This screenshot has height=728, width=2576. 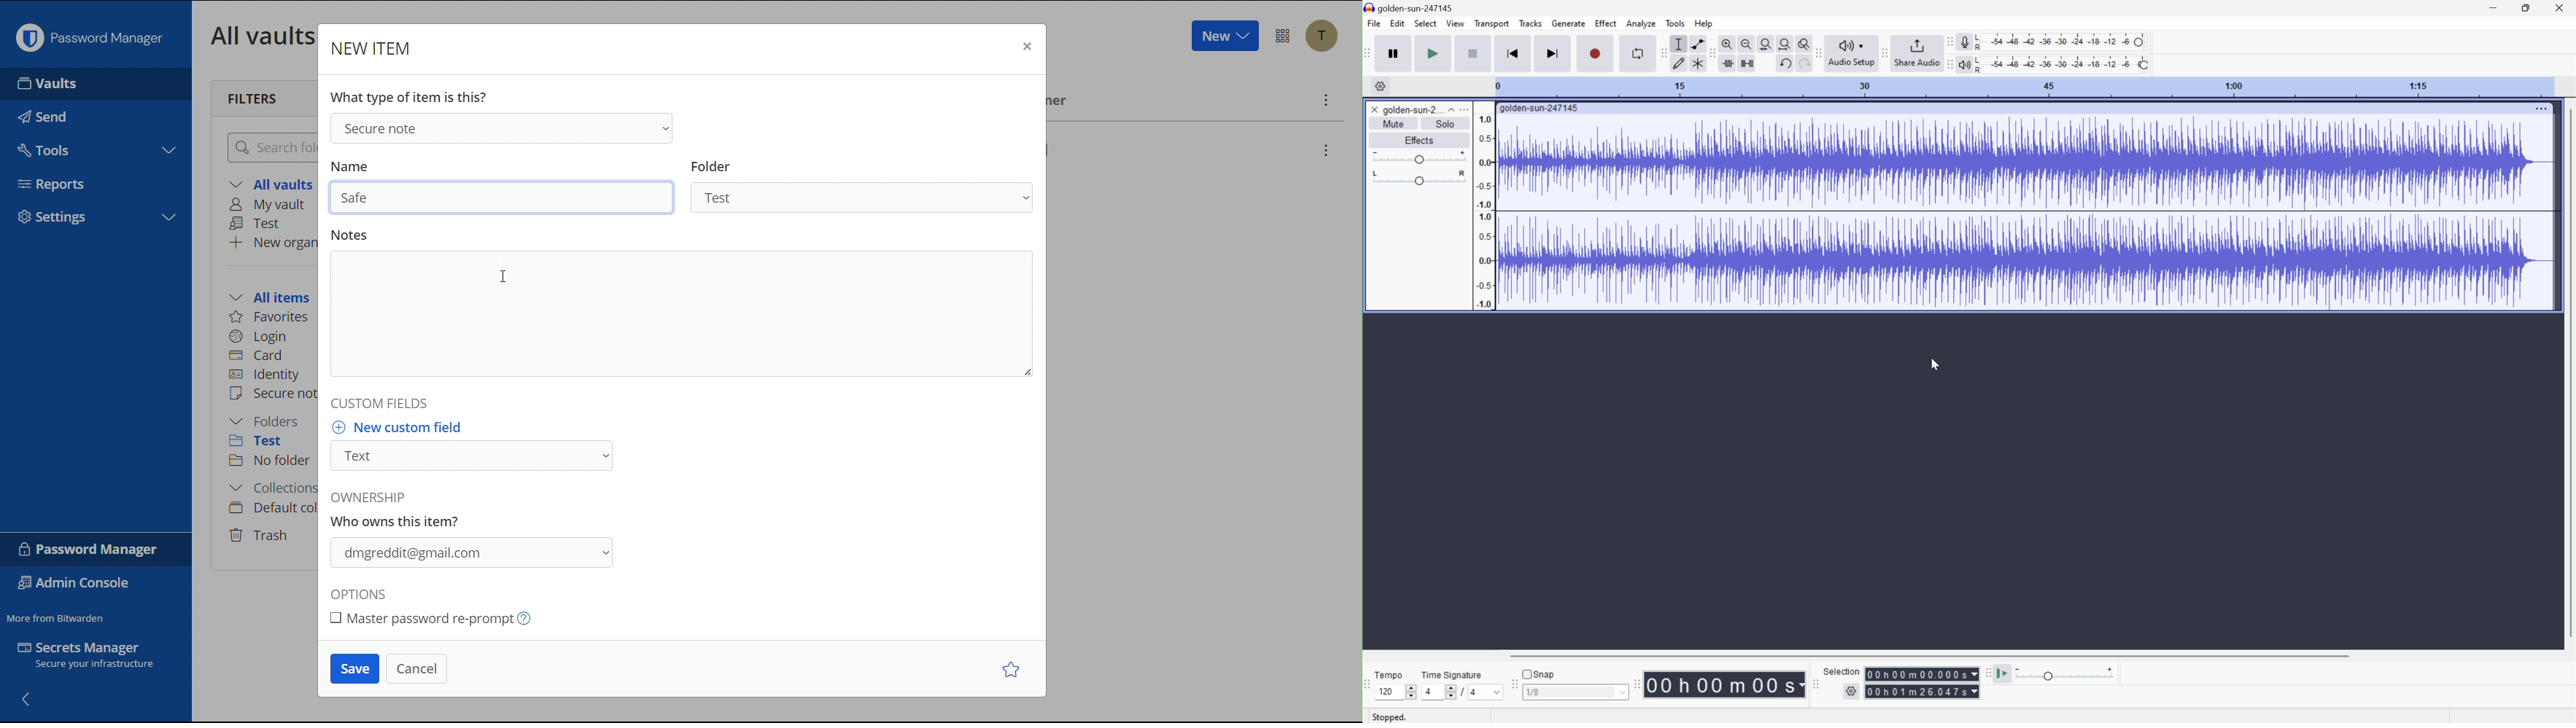 I want to click on Restore Down, so click(x=2525, y=8).